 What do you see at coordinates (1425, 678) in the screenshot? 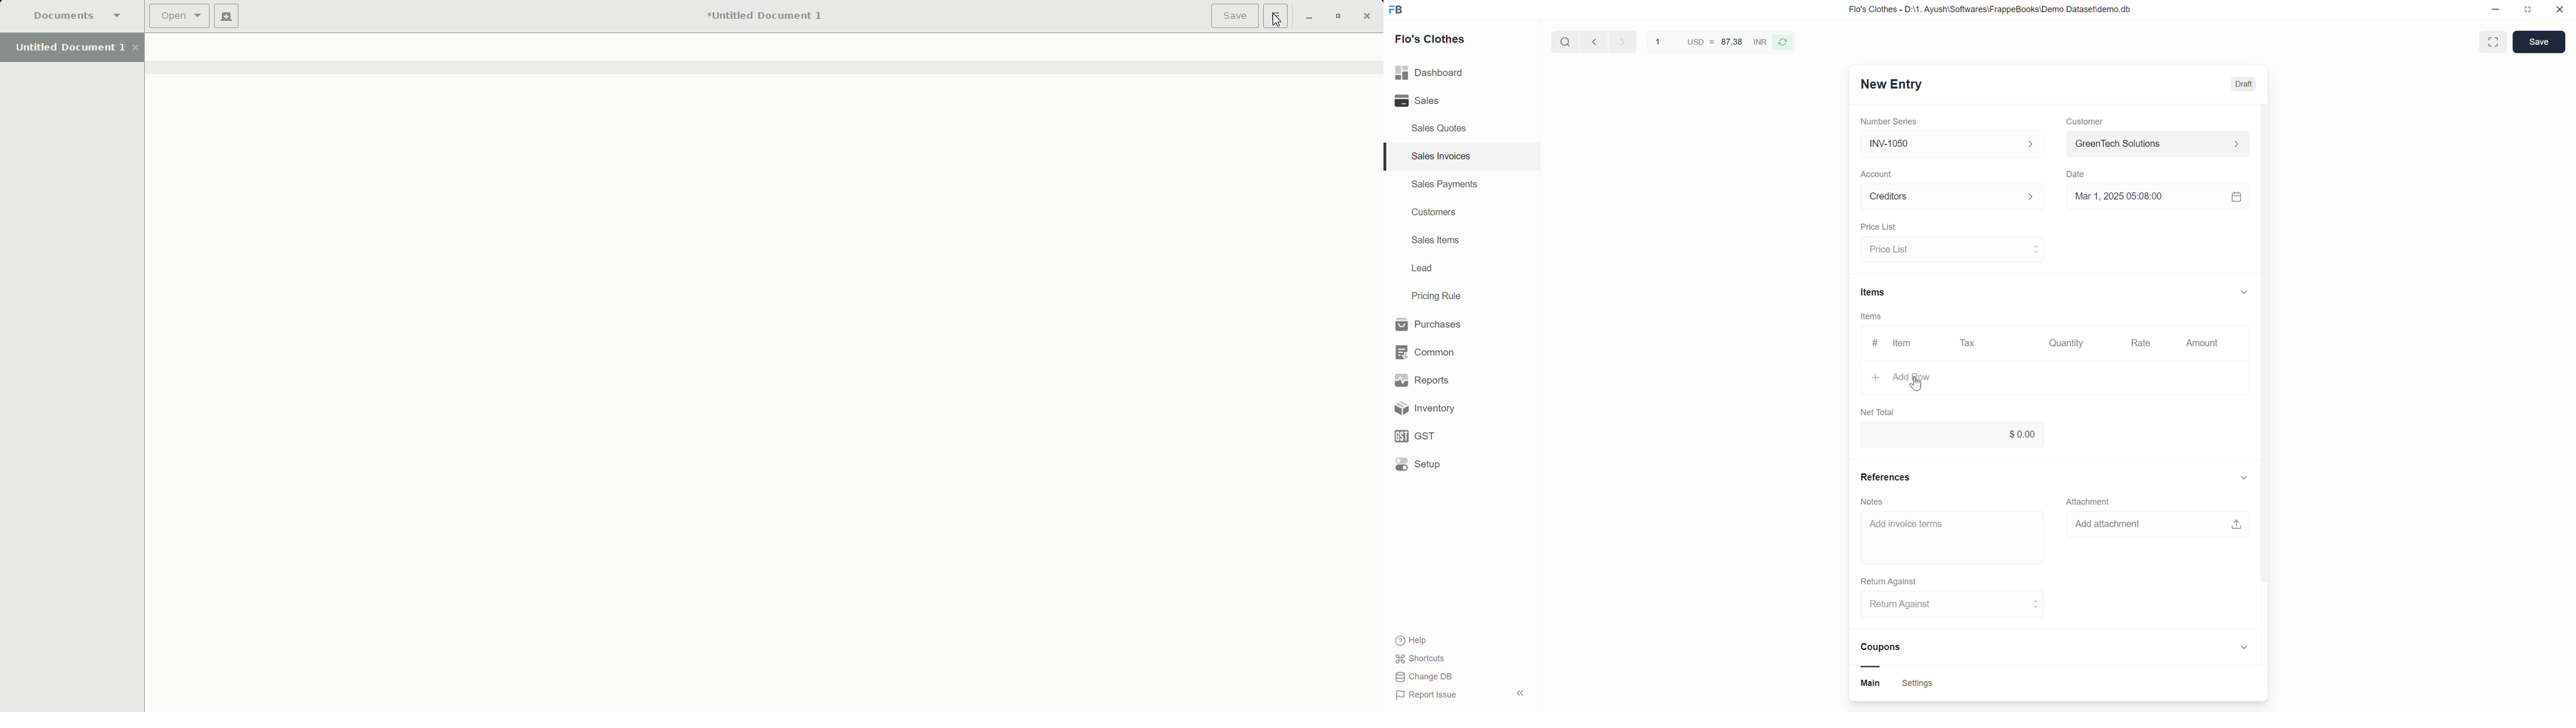
I see `Change DB` at bounding box center [1425, 678].